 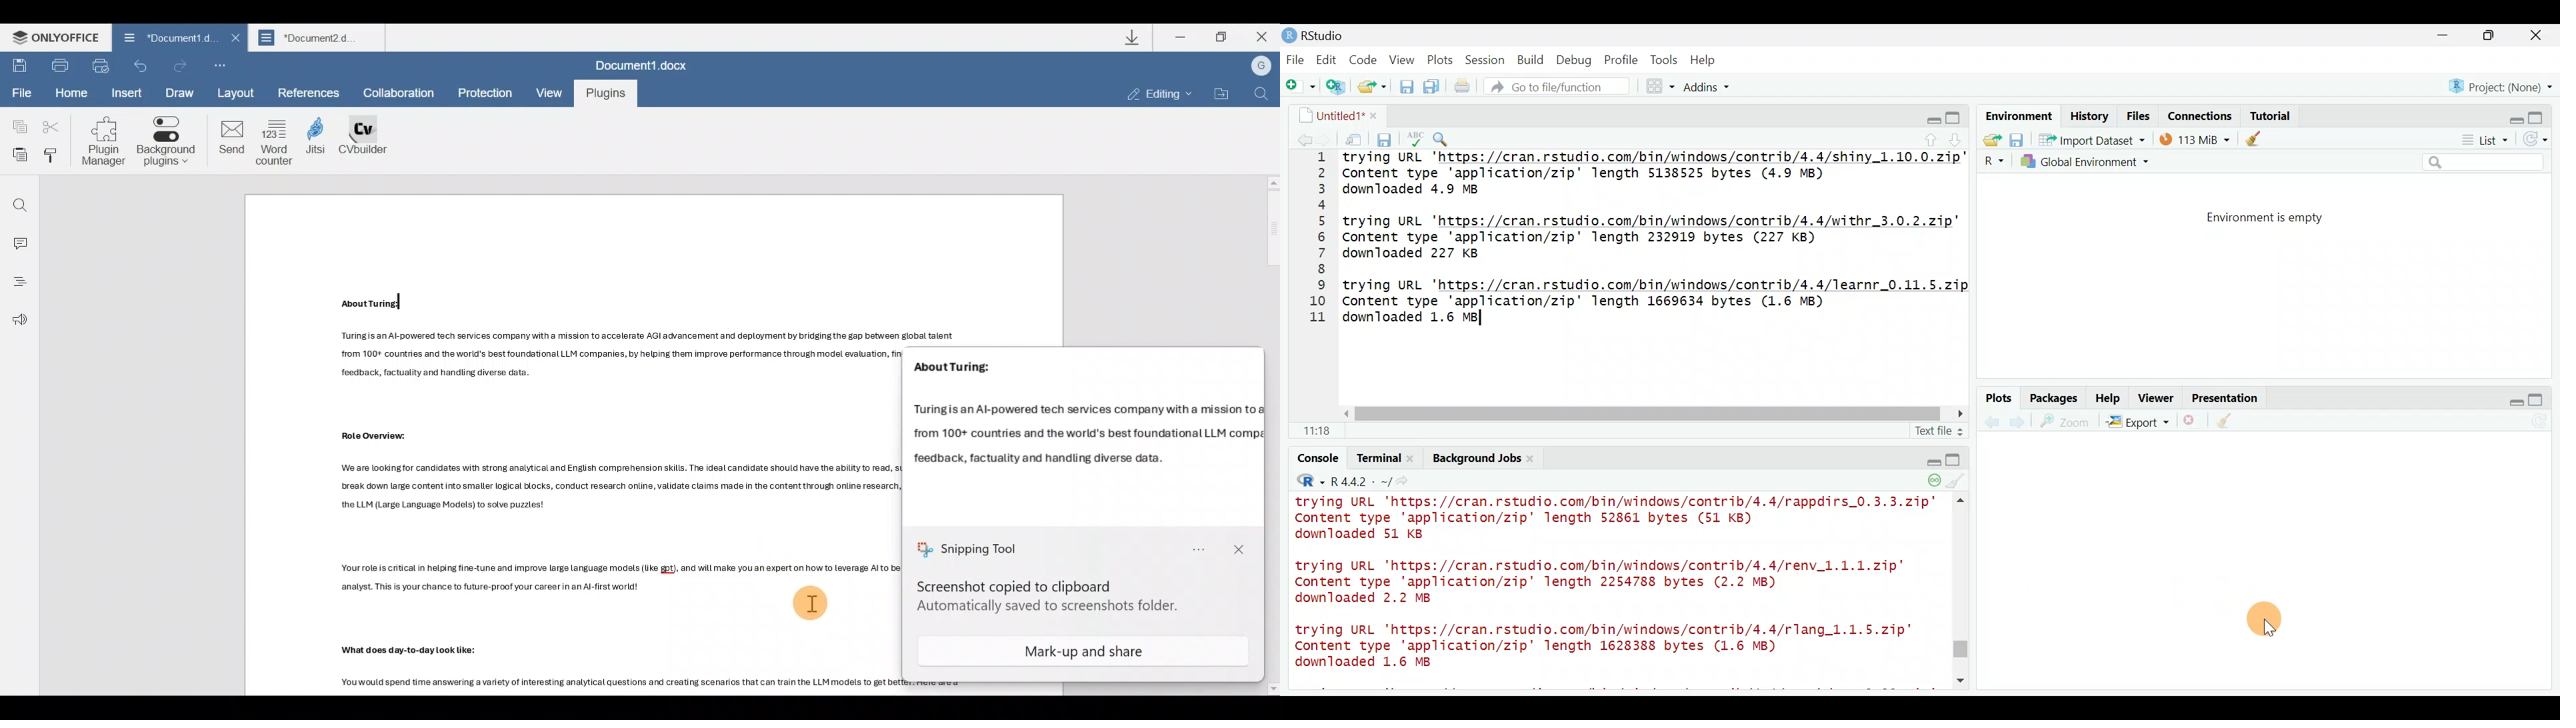 What do you see at coordinates (1603, 649) in the screenshot?
I see `trying URL 'https://cran.rstudio.com/bin/windows/contrib/4.4/rlang_1.1.5.zip"
Content type 'application/zip' length 1628388 bytes (1.6 MB)
downloaded 1.6 MB` at bounding box center [1603, 649].